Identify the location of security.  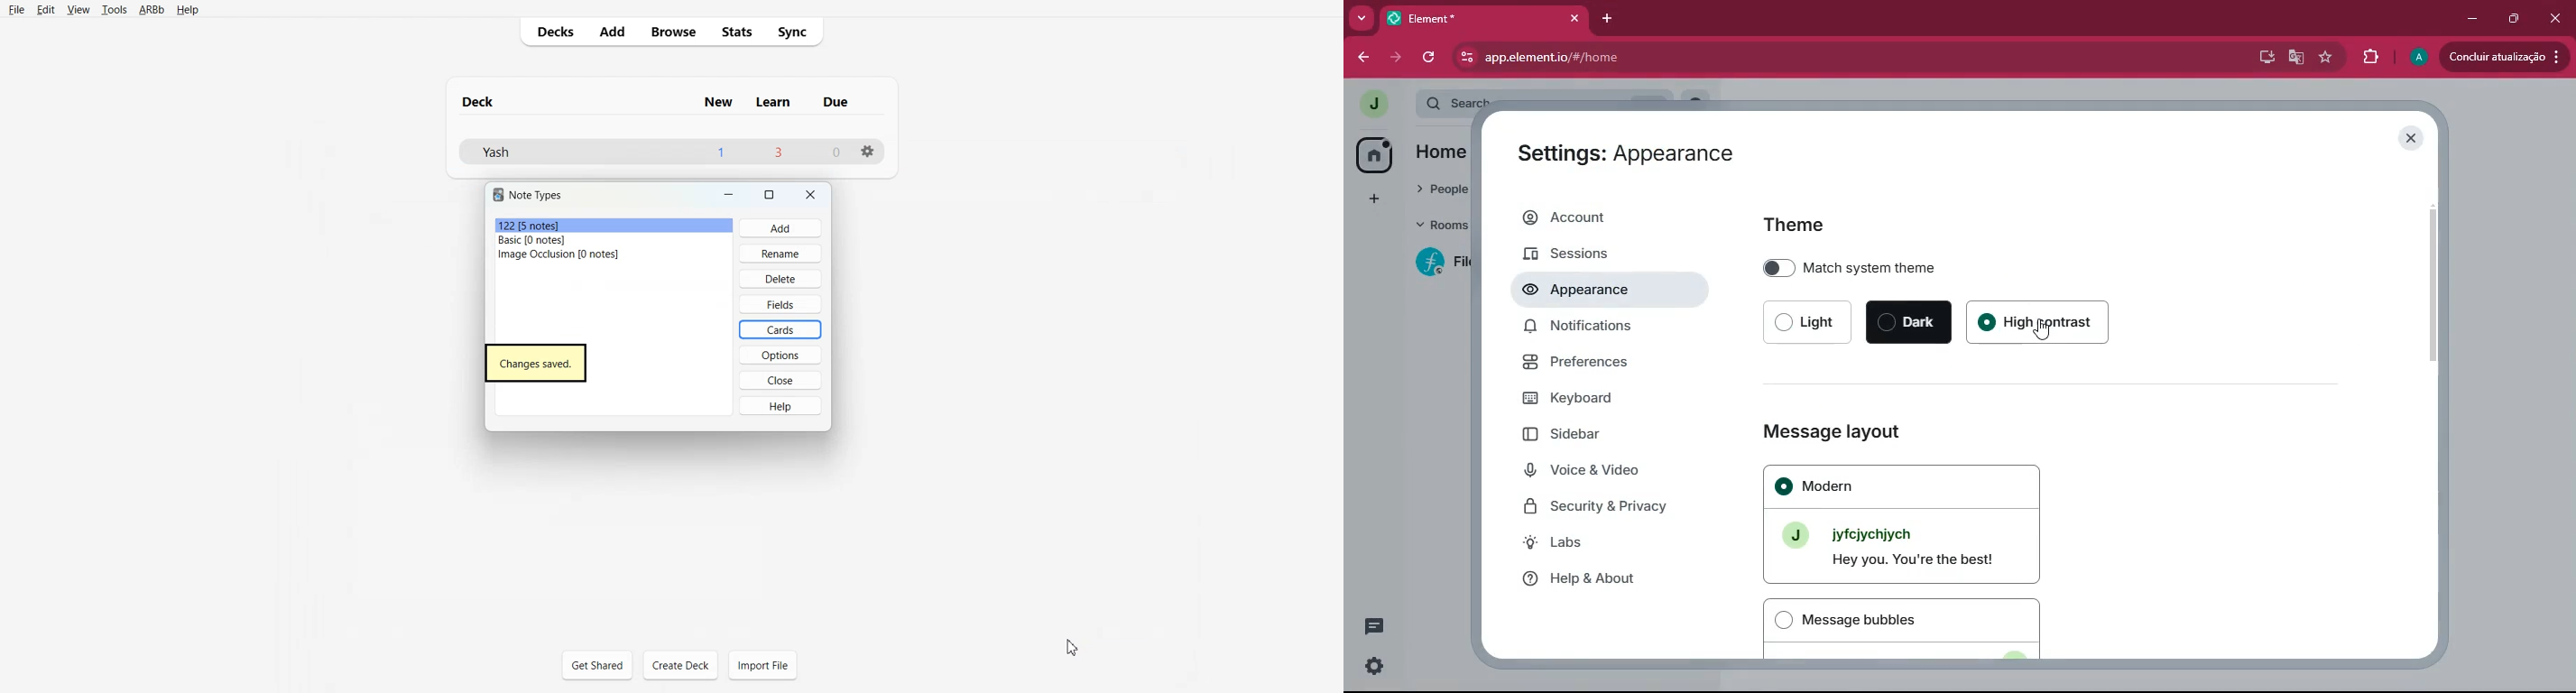
(1615, 507).